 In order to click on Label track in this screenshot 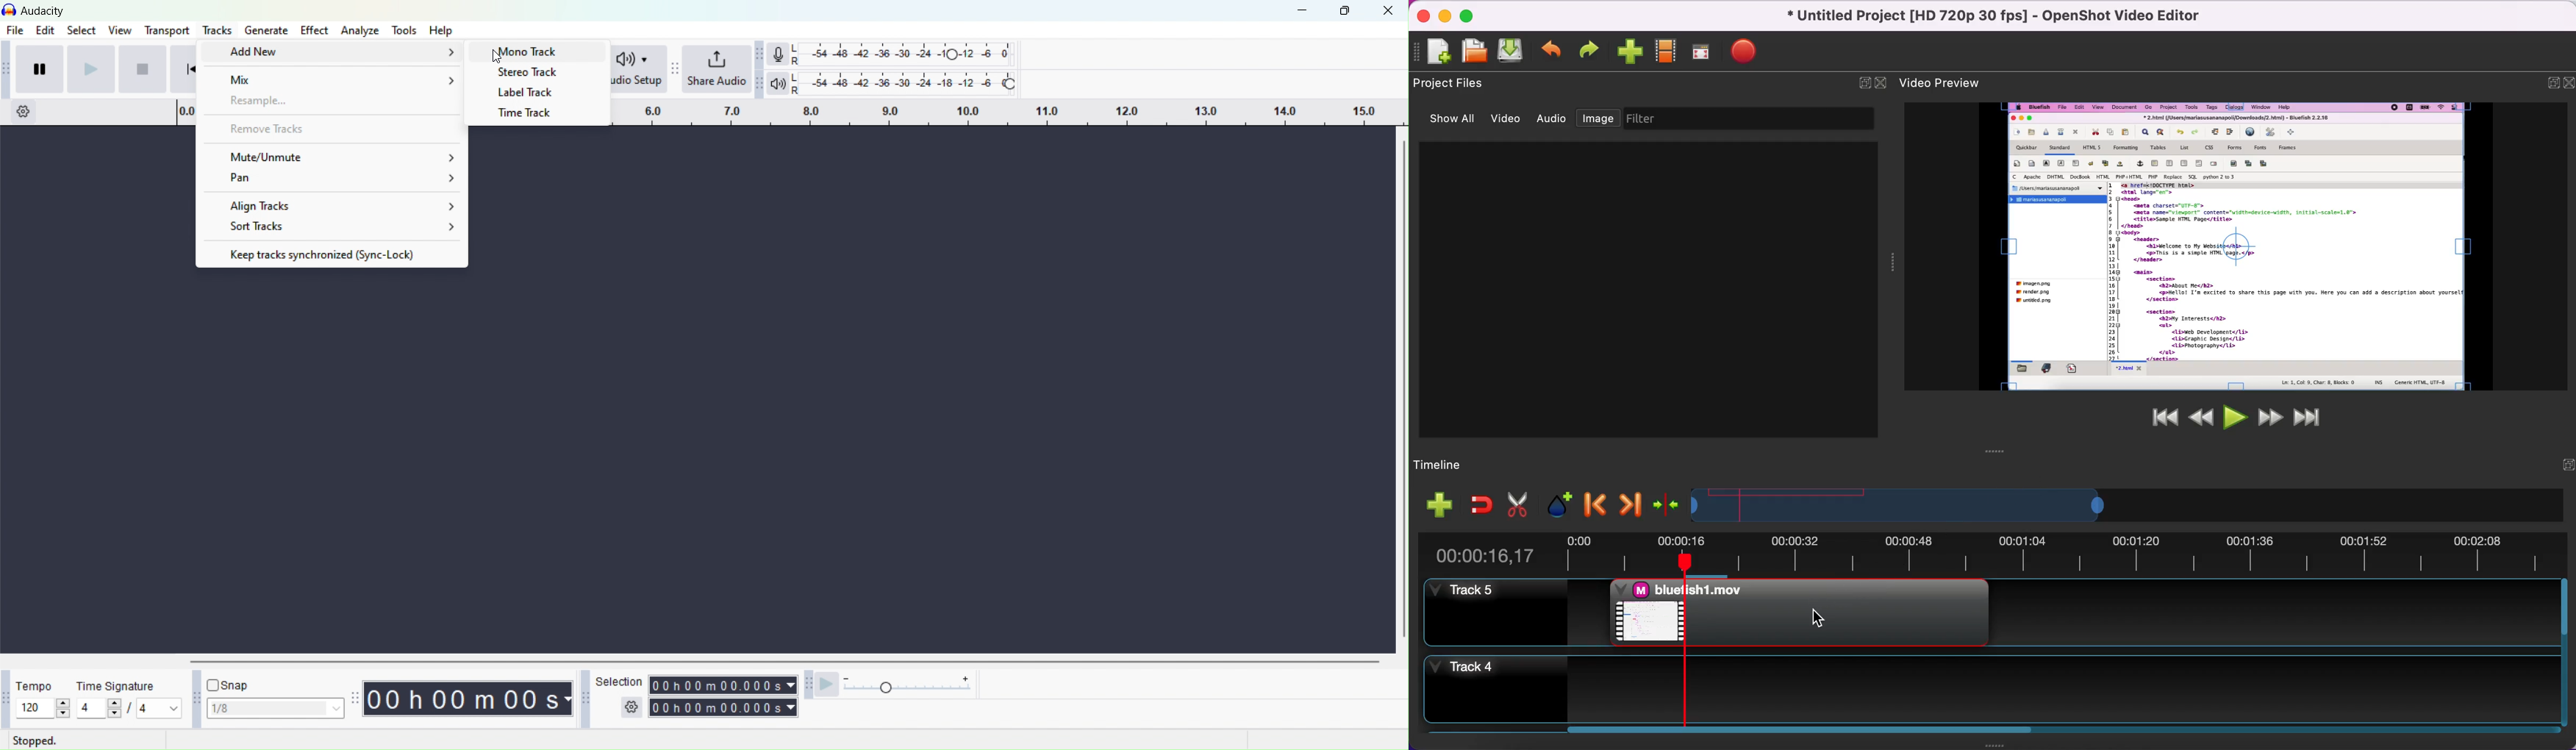, I will do `click(533, 93)`.